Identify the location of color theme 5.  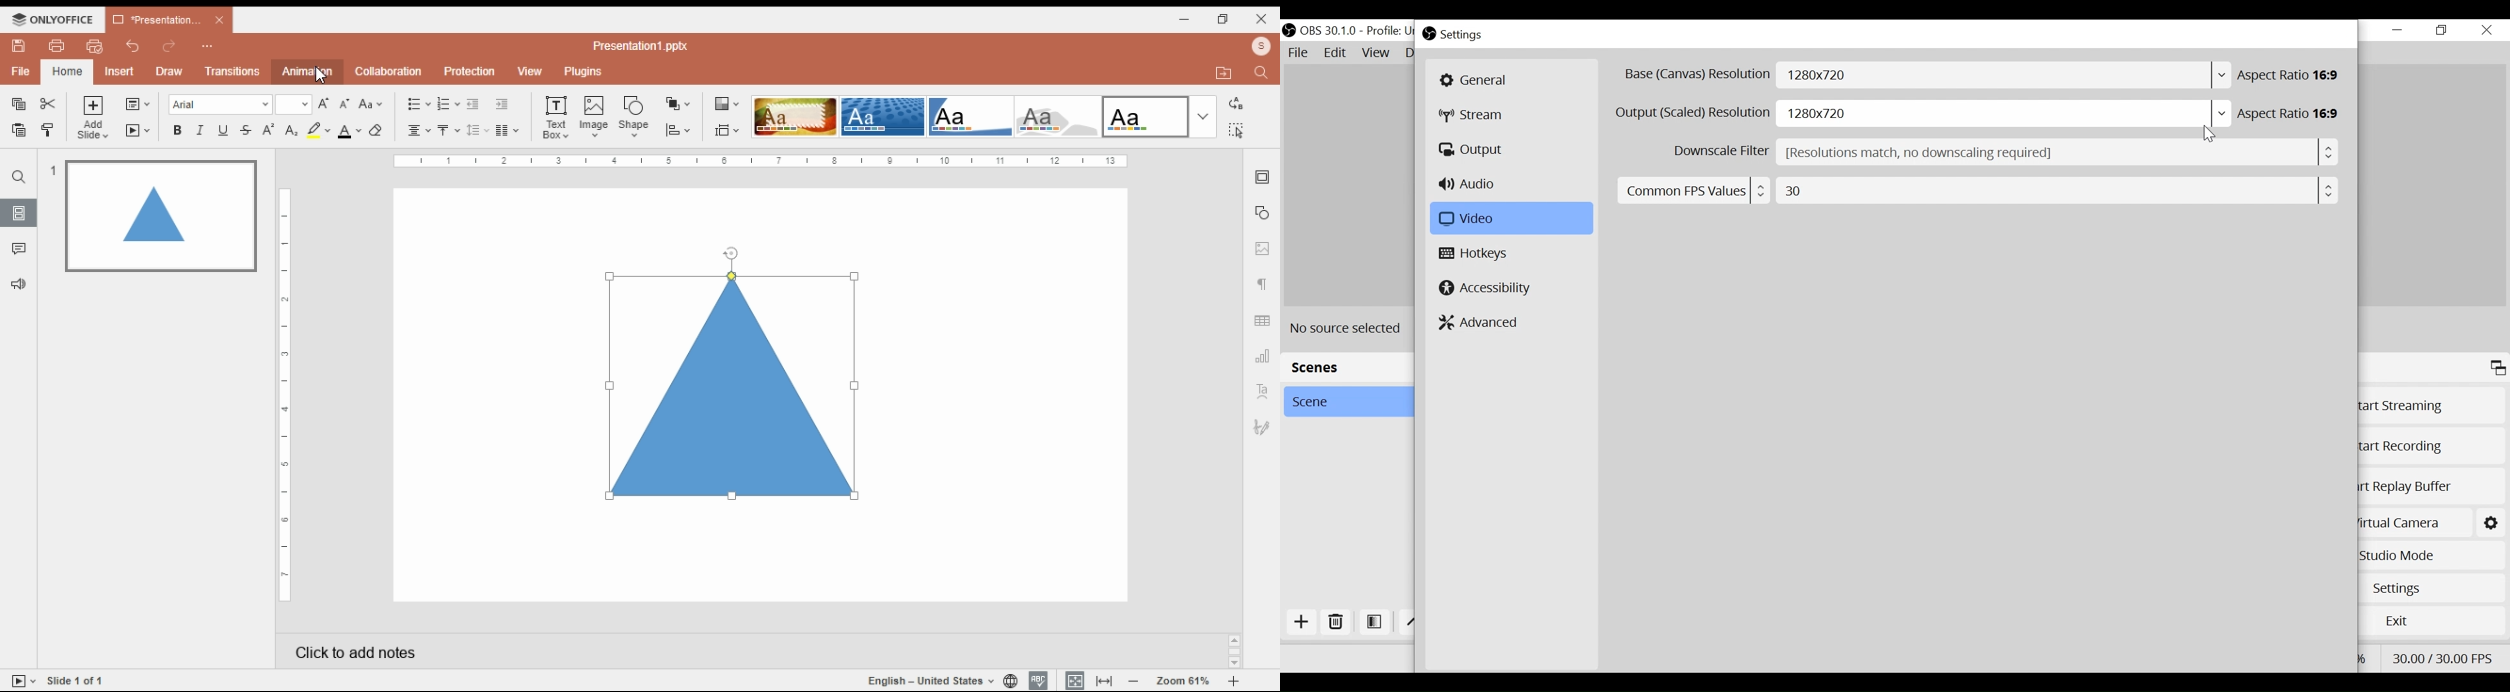
(1145, 116).